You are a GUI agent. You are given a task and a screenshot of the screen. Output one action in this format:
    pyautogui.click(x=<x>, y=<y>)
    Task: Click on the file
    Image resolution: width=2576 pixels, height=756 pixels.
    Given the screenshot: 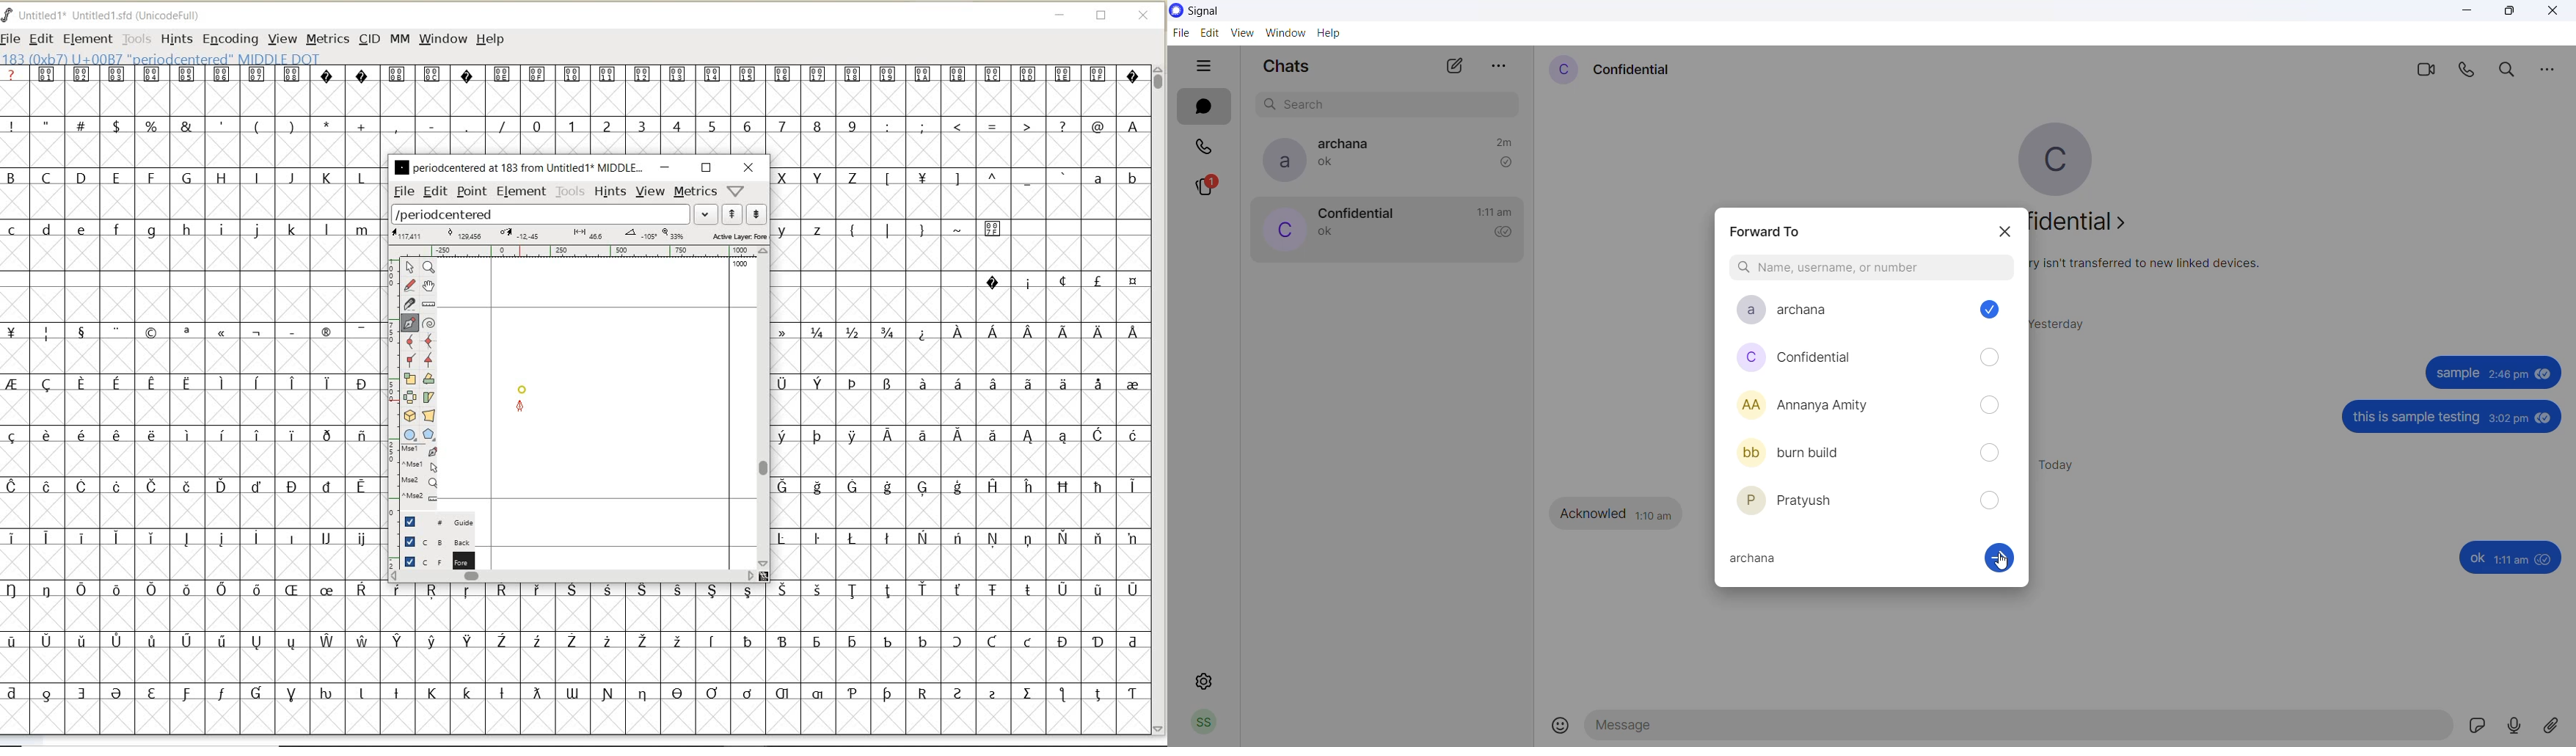 What is the action you would take?
    pyautogui.click(x=1180, y=34)
    